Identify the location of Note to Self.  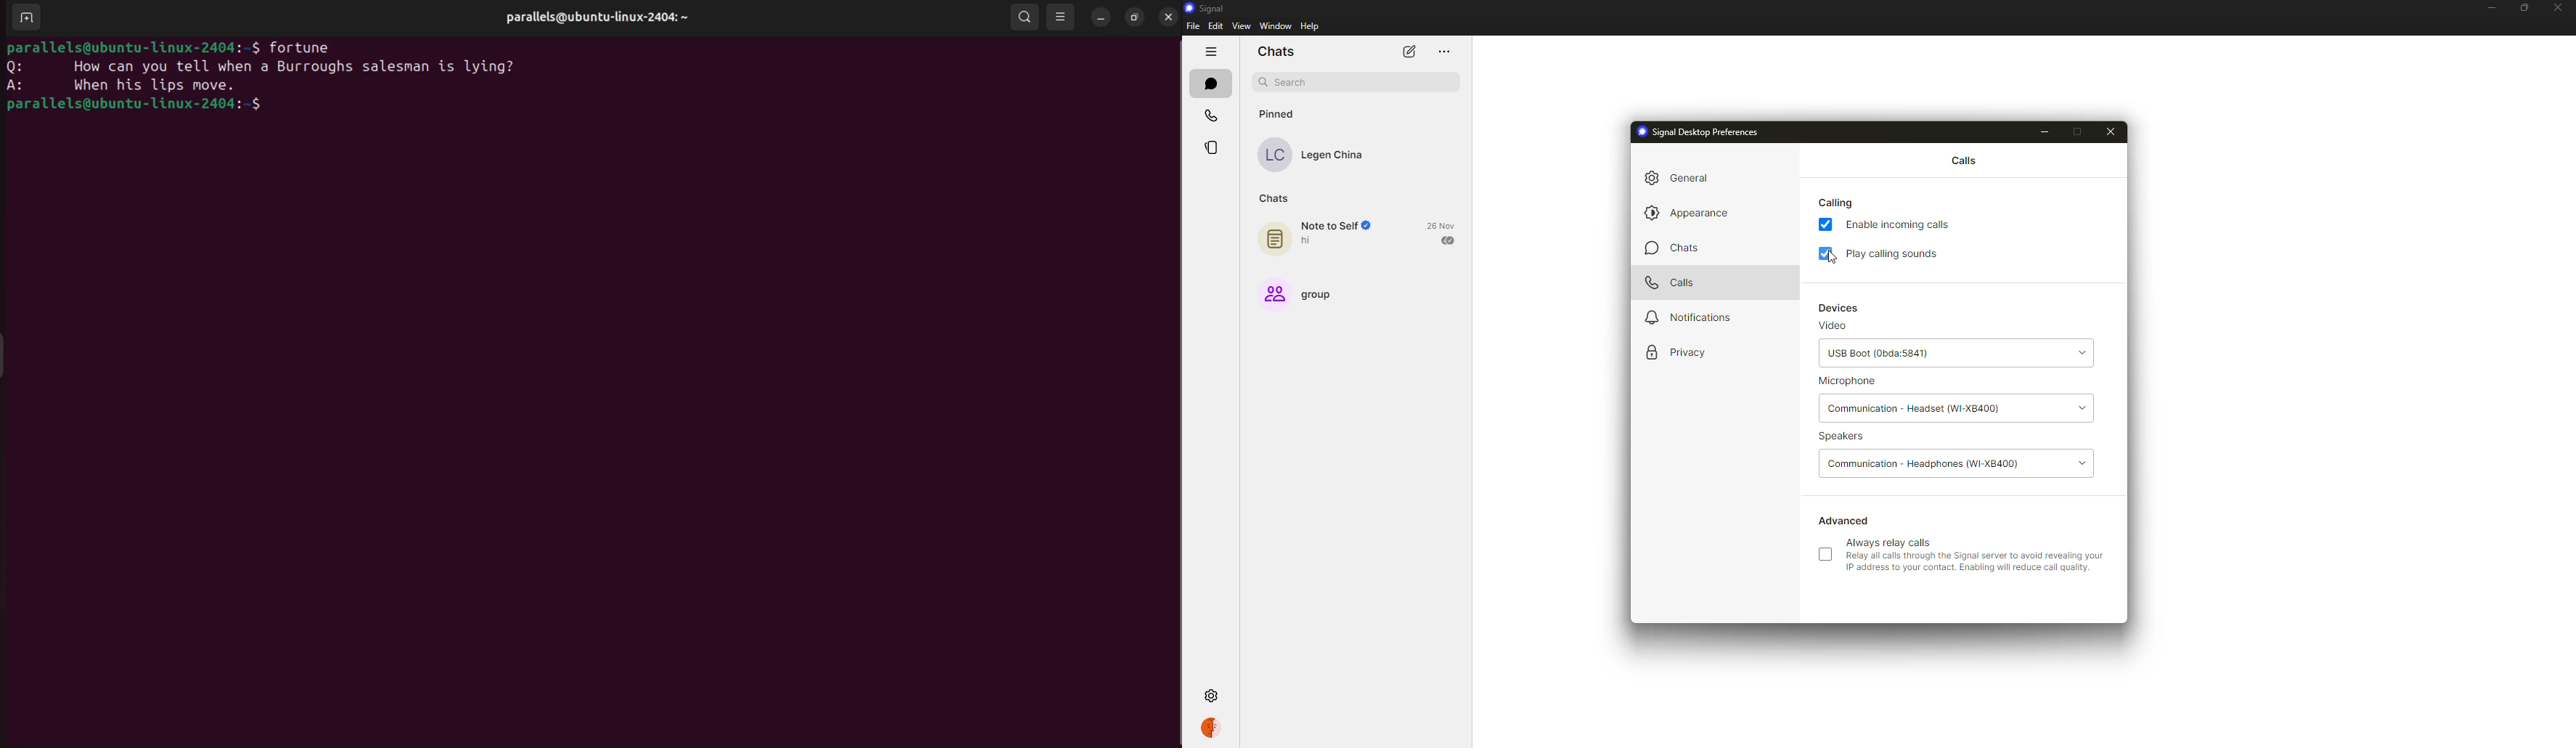
(1328, 226).